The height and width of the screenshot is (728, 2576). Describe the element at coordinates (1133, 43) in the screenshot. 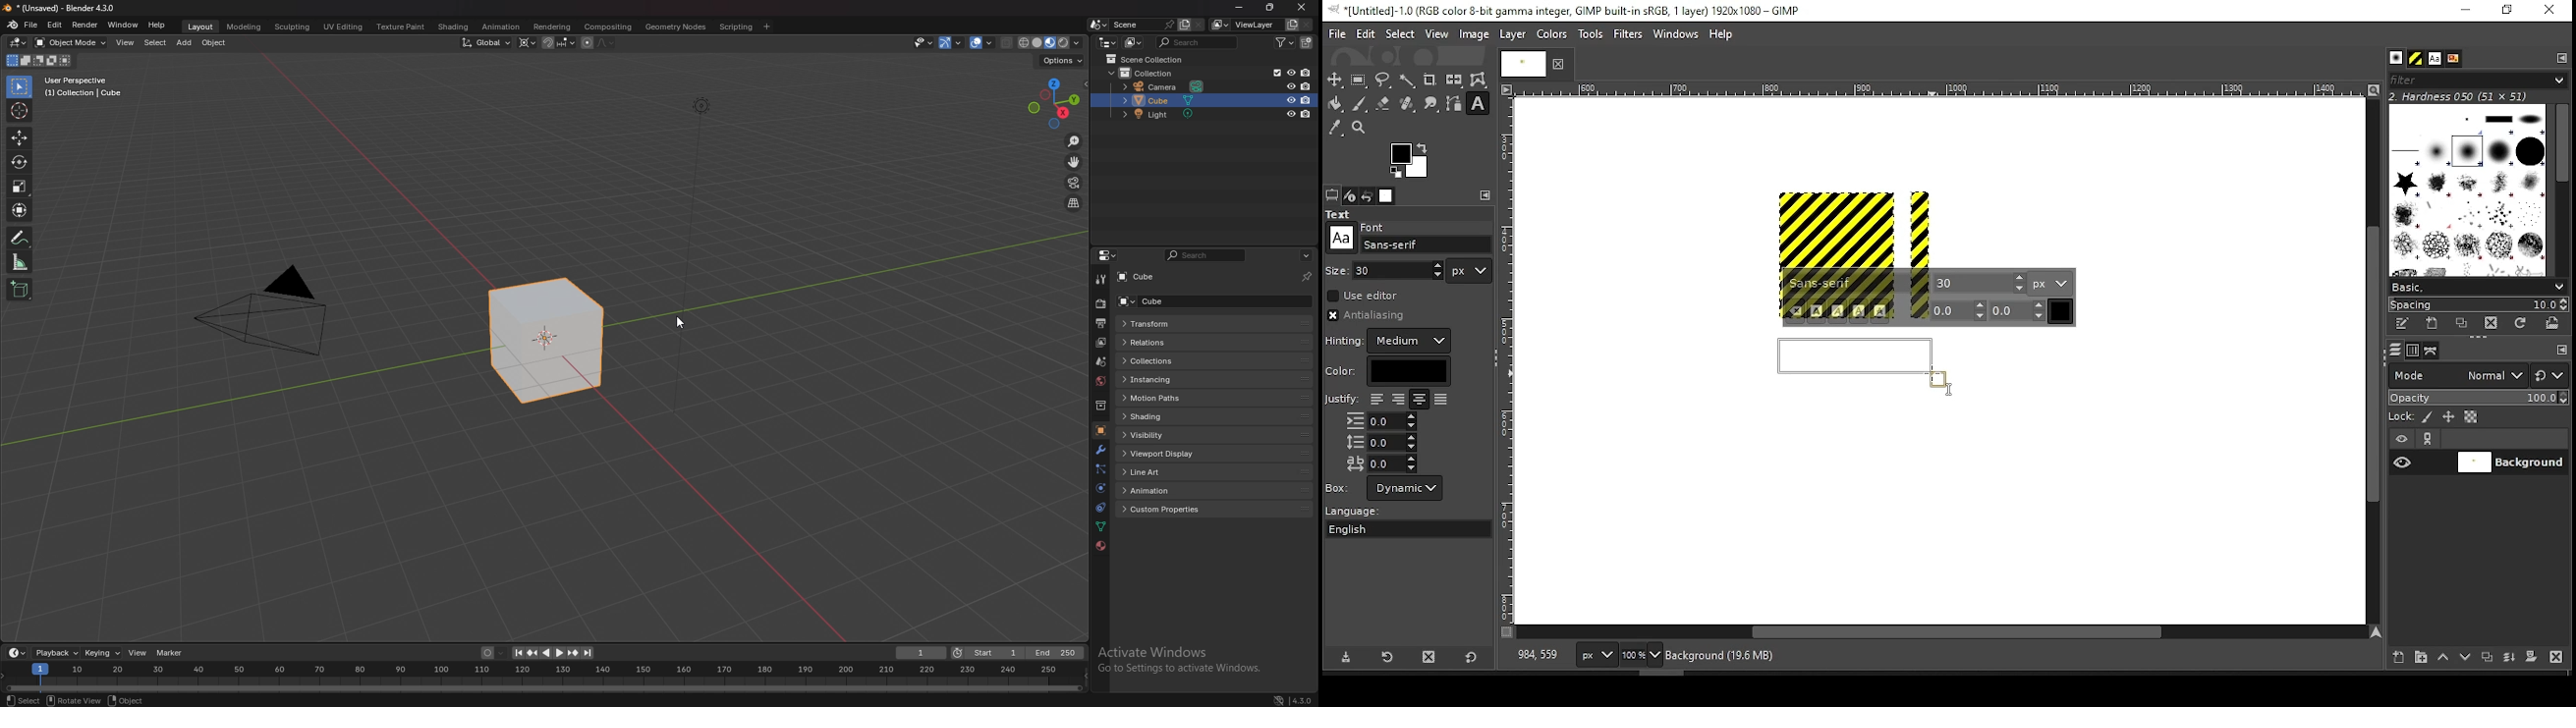

I see `display mode` at that location.